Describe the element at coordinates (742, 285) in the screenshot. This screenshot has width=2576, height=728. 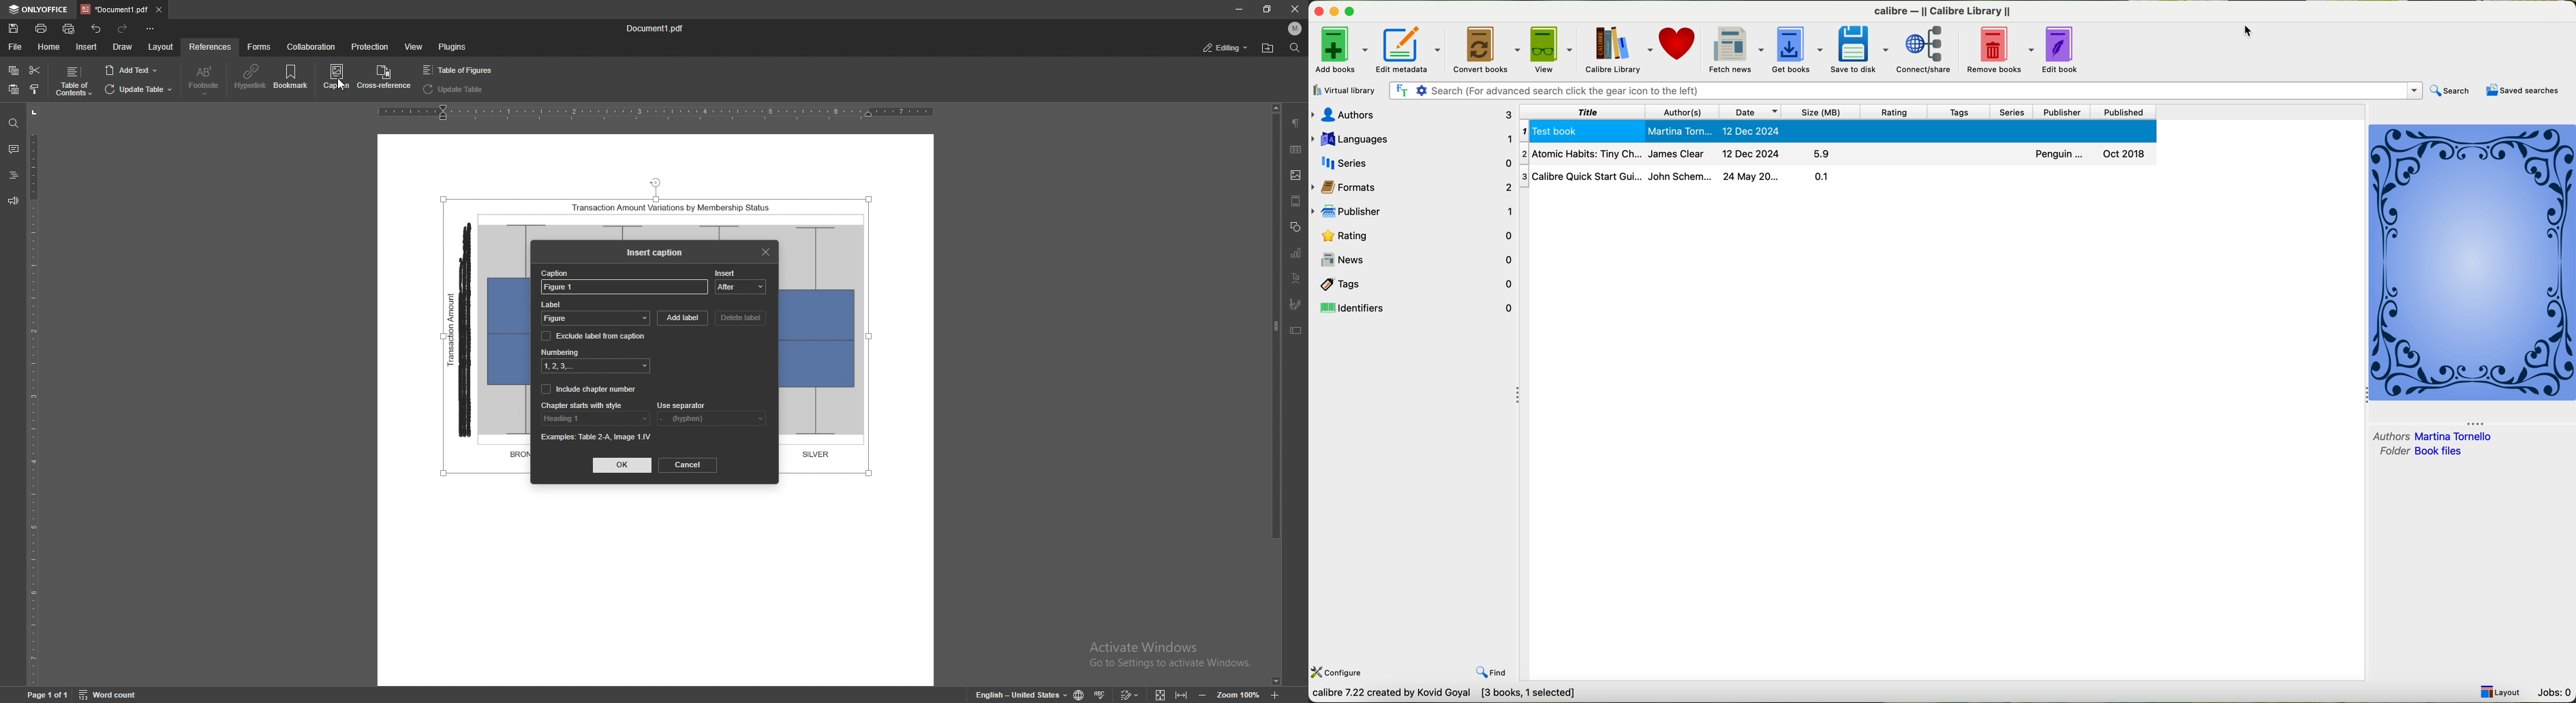
I see `after` at that location.